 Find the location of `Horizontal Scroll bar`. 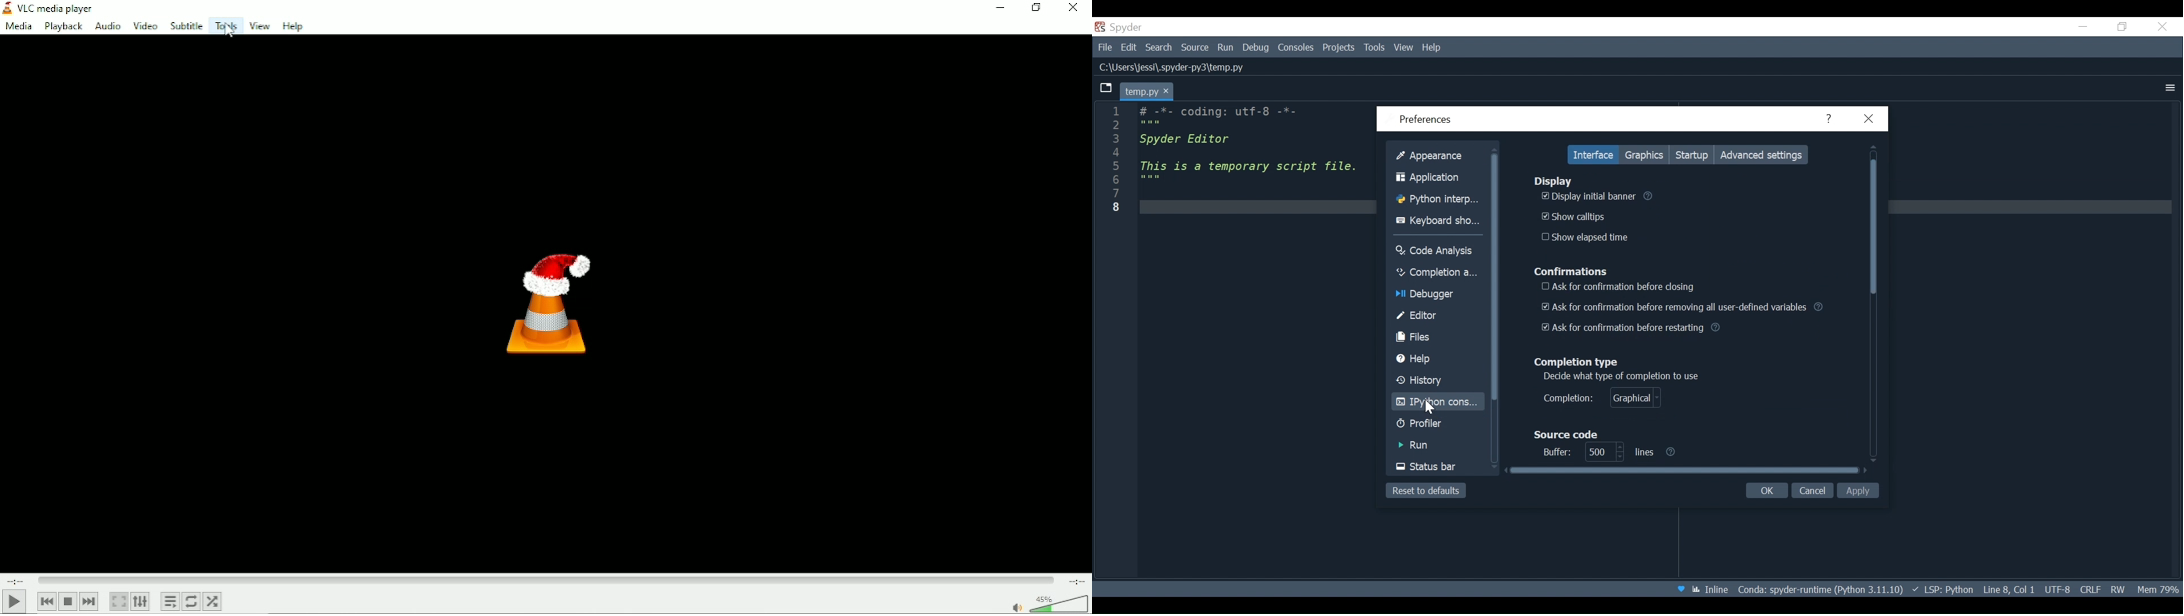

Horizontal Scroll bar is located at coordinates (1686, 471).